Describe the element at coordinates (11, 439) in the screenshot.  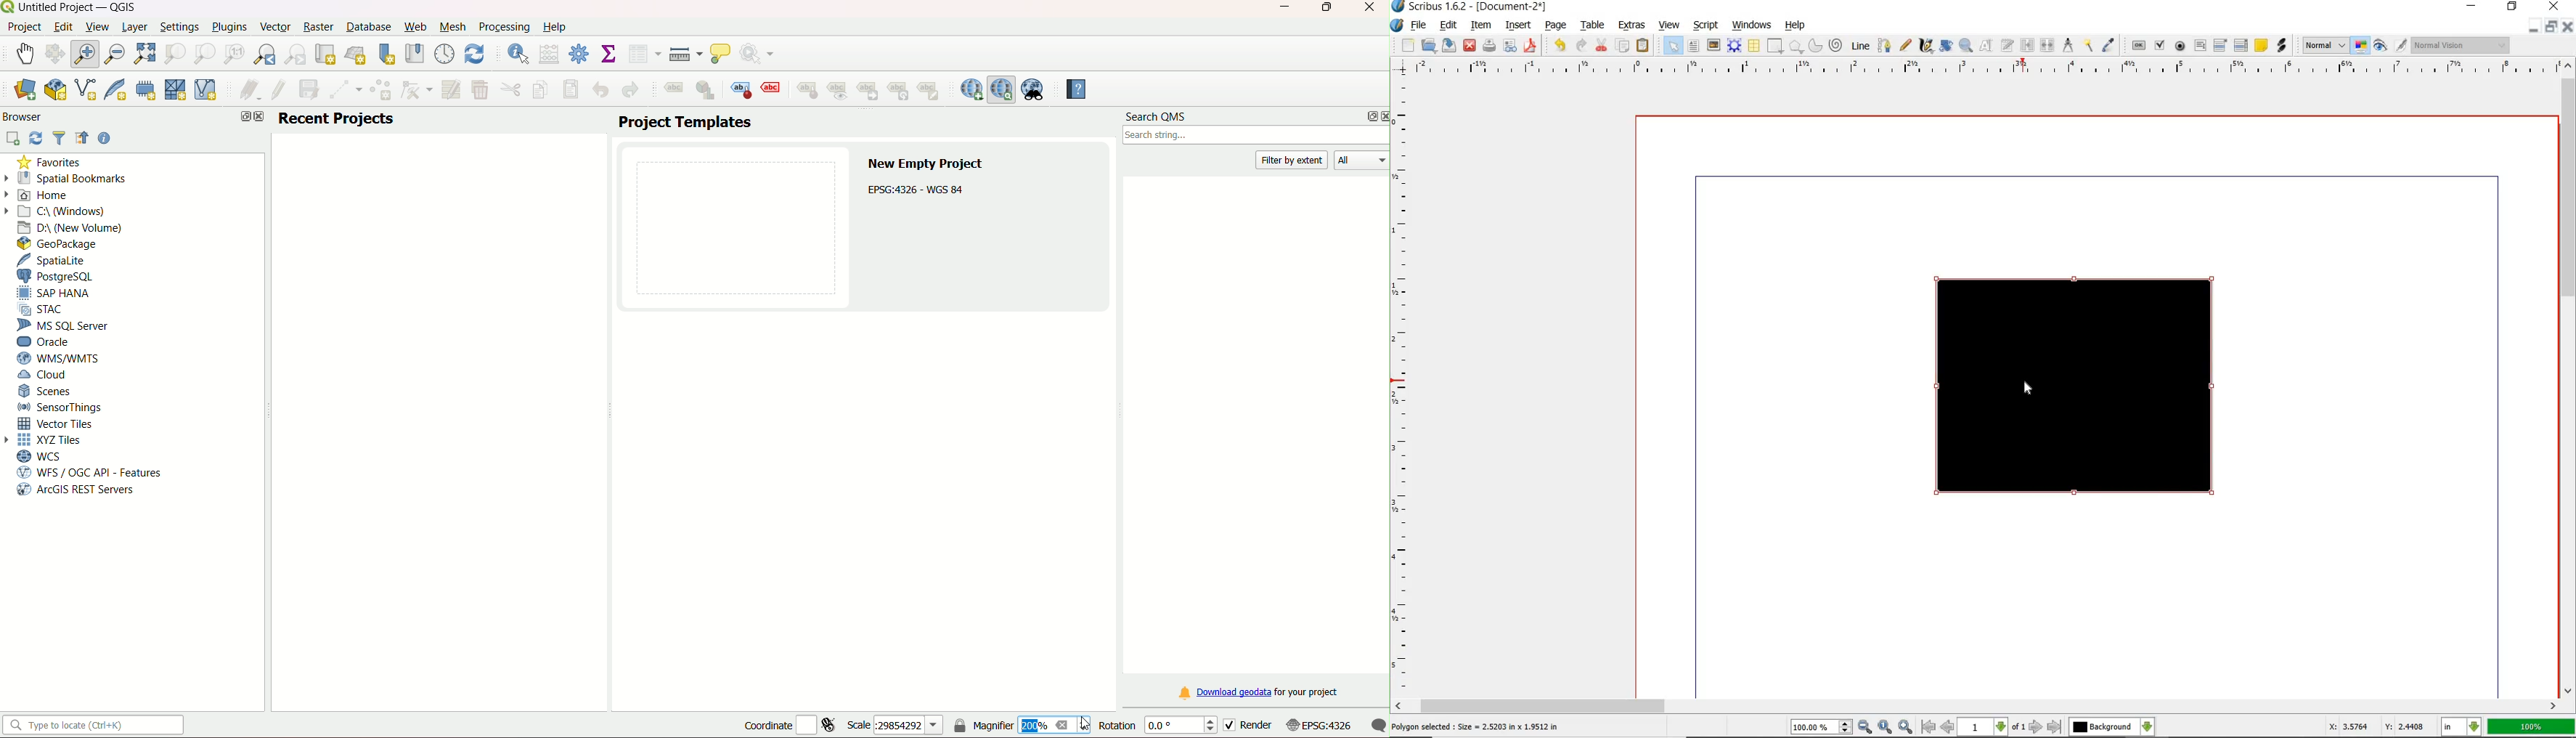
I see `arrow` at that location.